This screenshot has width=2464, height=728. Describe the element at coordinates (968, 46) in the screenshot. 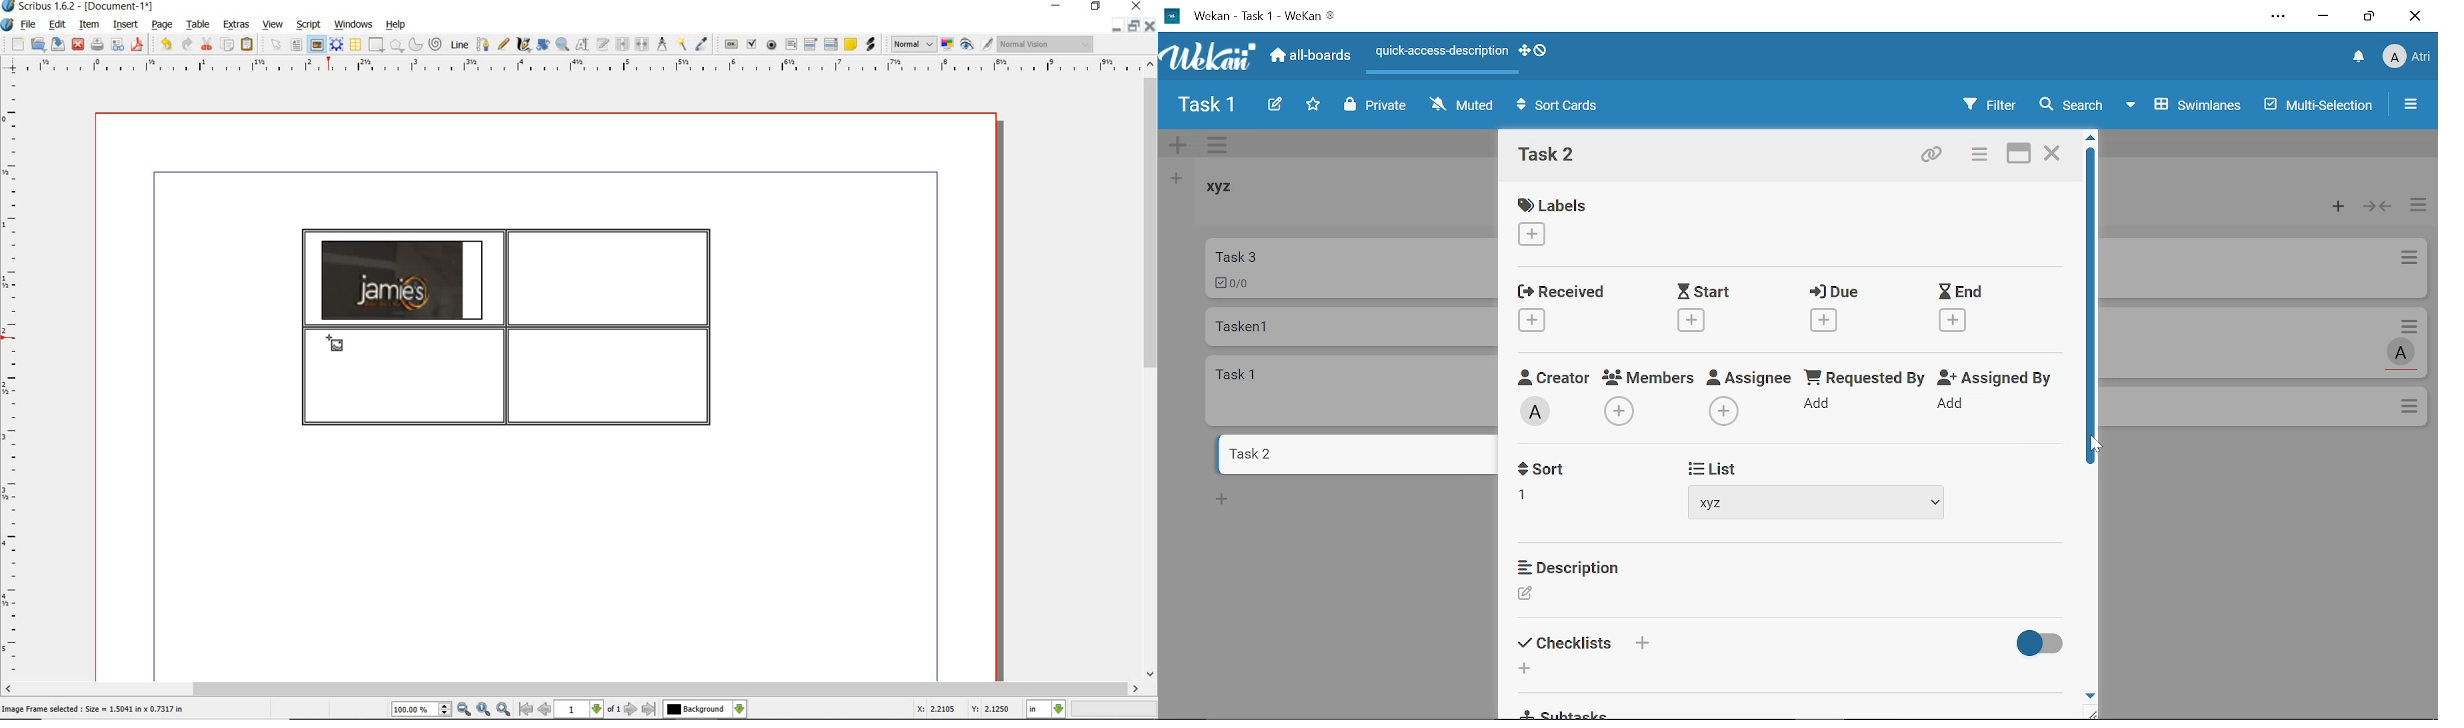

I see `preview mode` at that location.